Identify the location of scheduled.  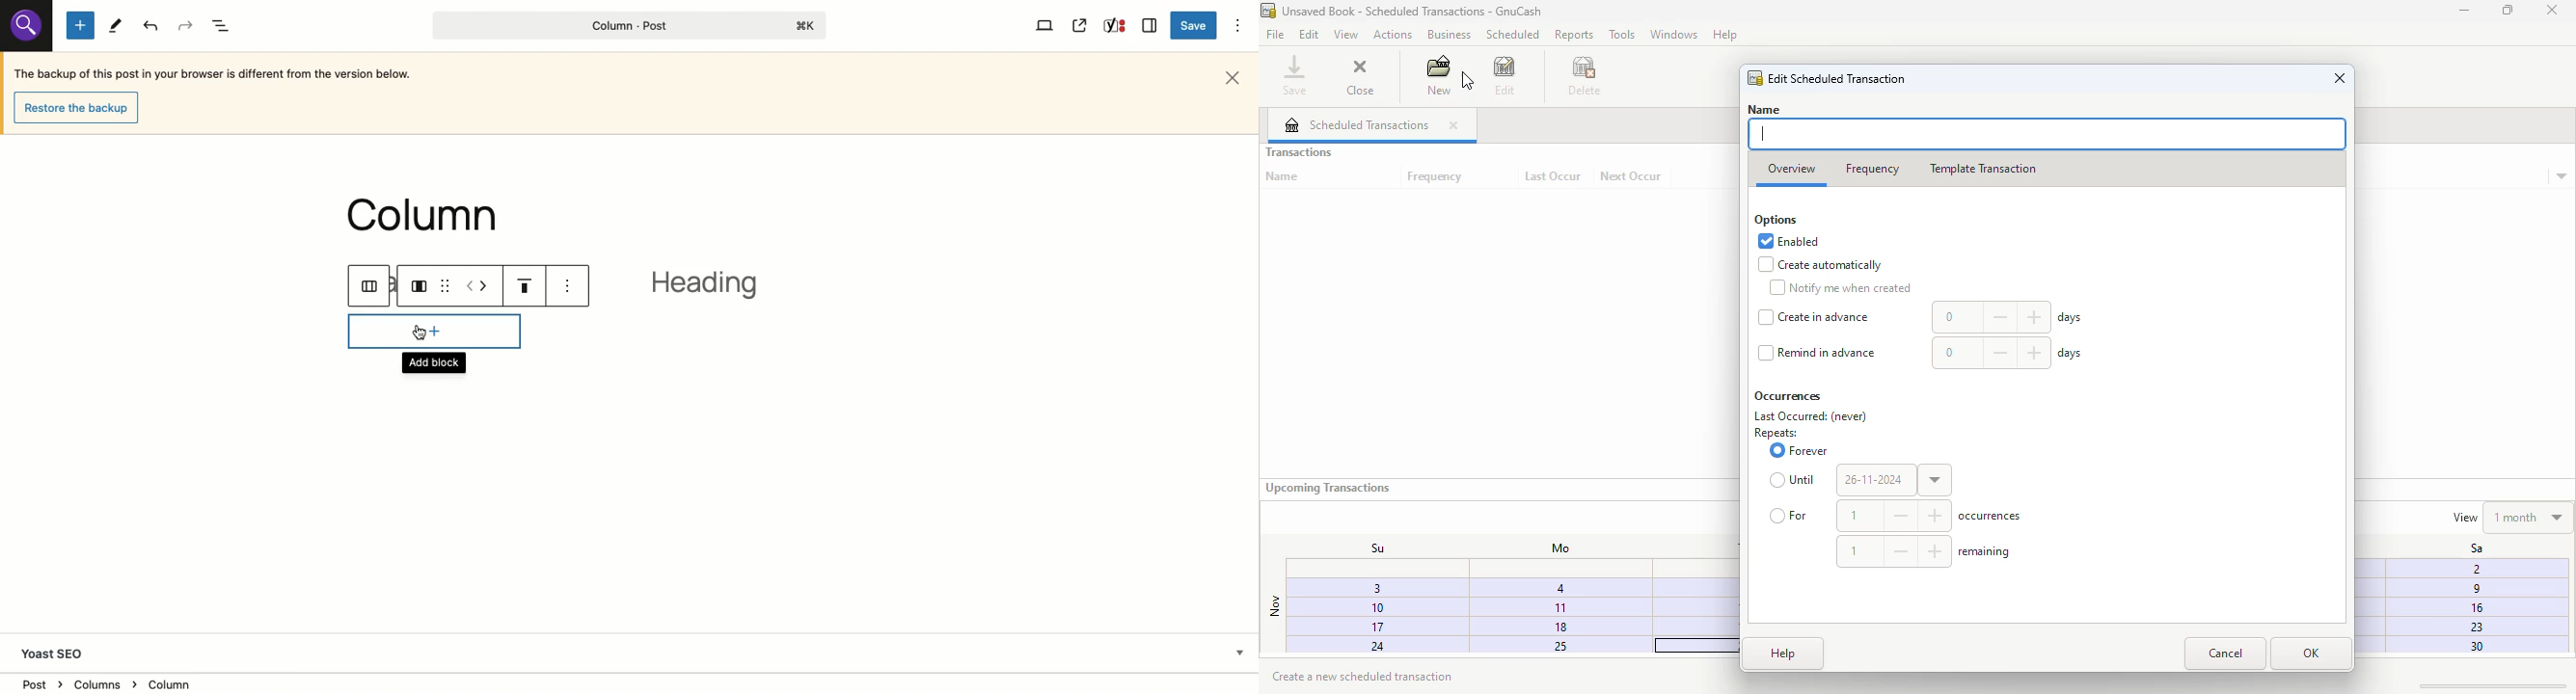
(1512, 34).